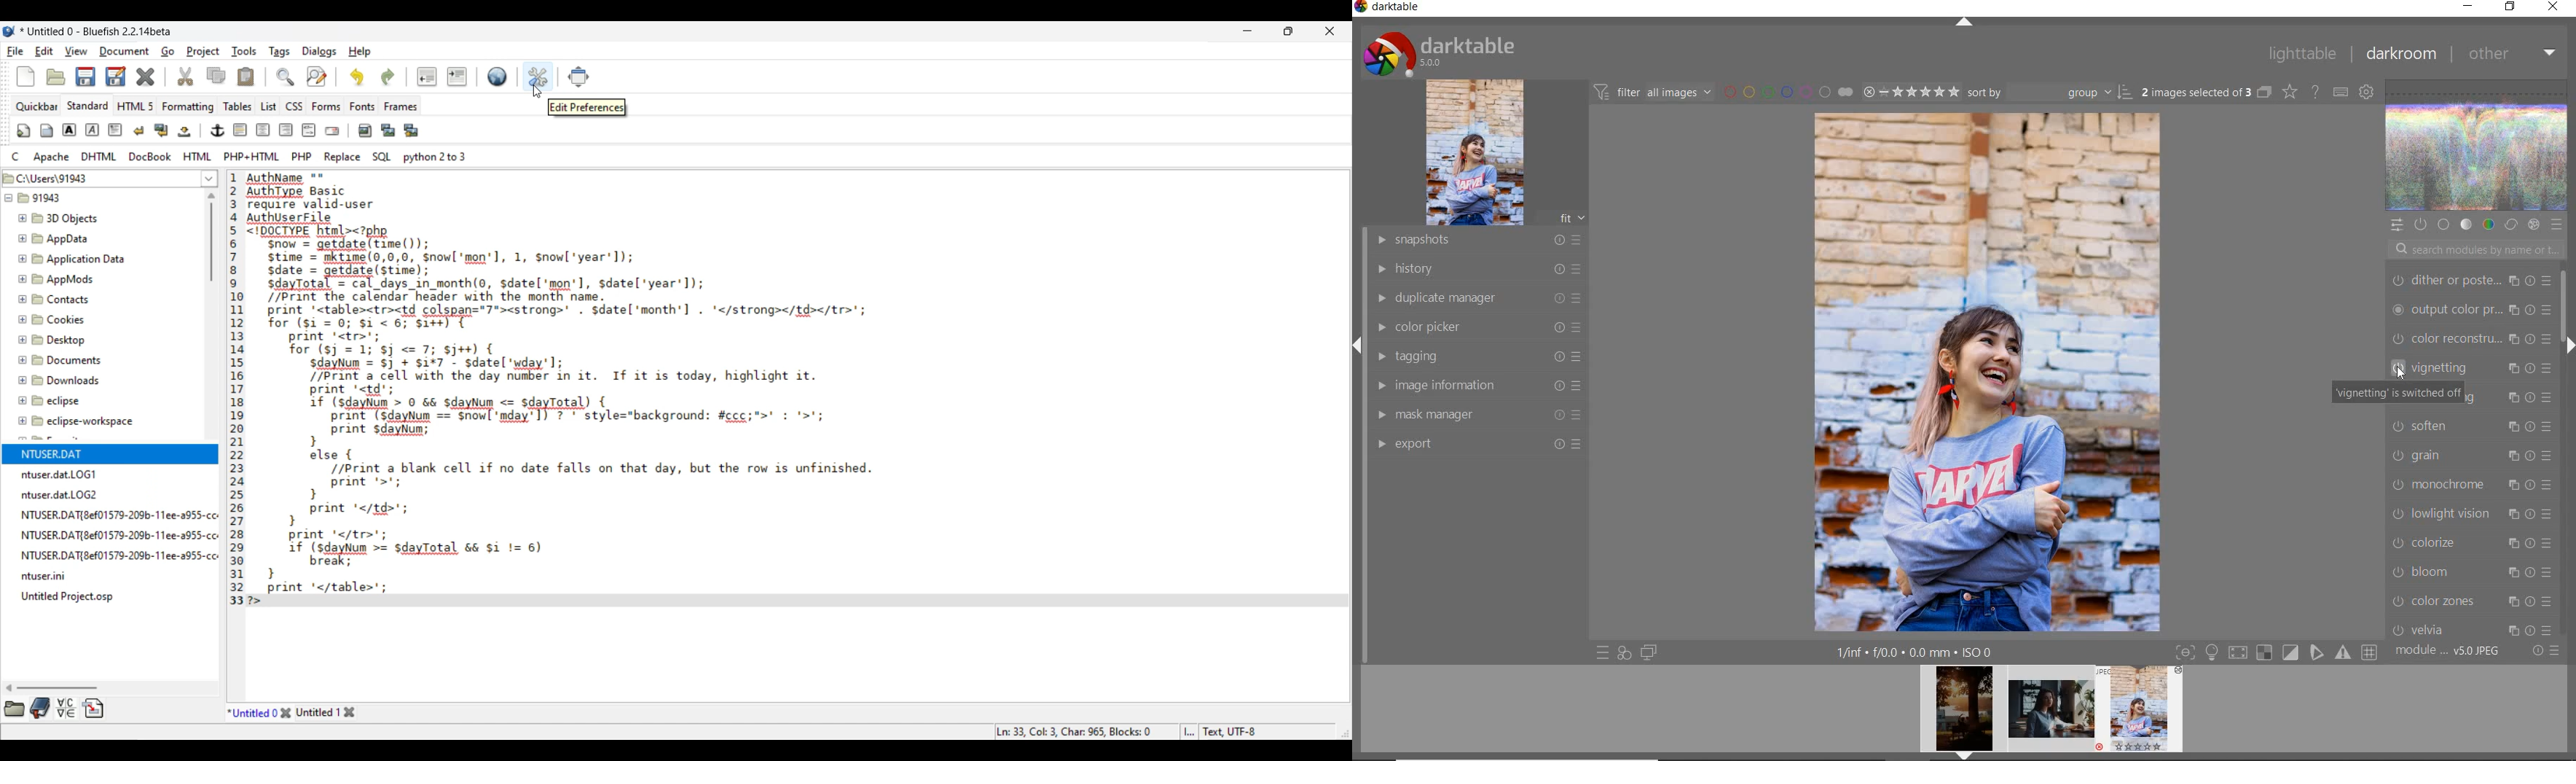  What do you see at coordinates (1288, 31) in the screenshot?
I see `Show in smaller tab` at bounding box center [1288, 31].